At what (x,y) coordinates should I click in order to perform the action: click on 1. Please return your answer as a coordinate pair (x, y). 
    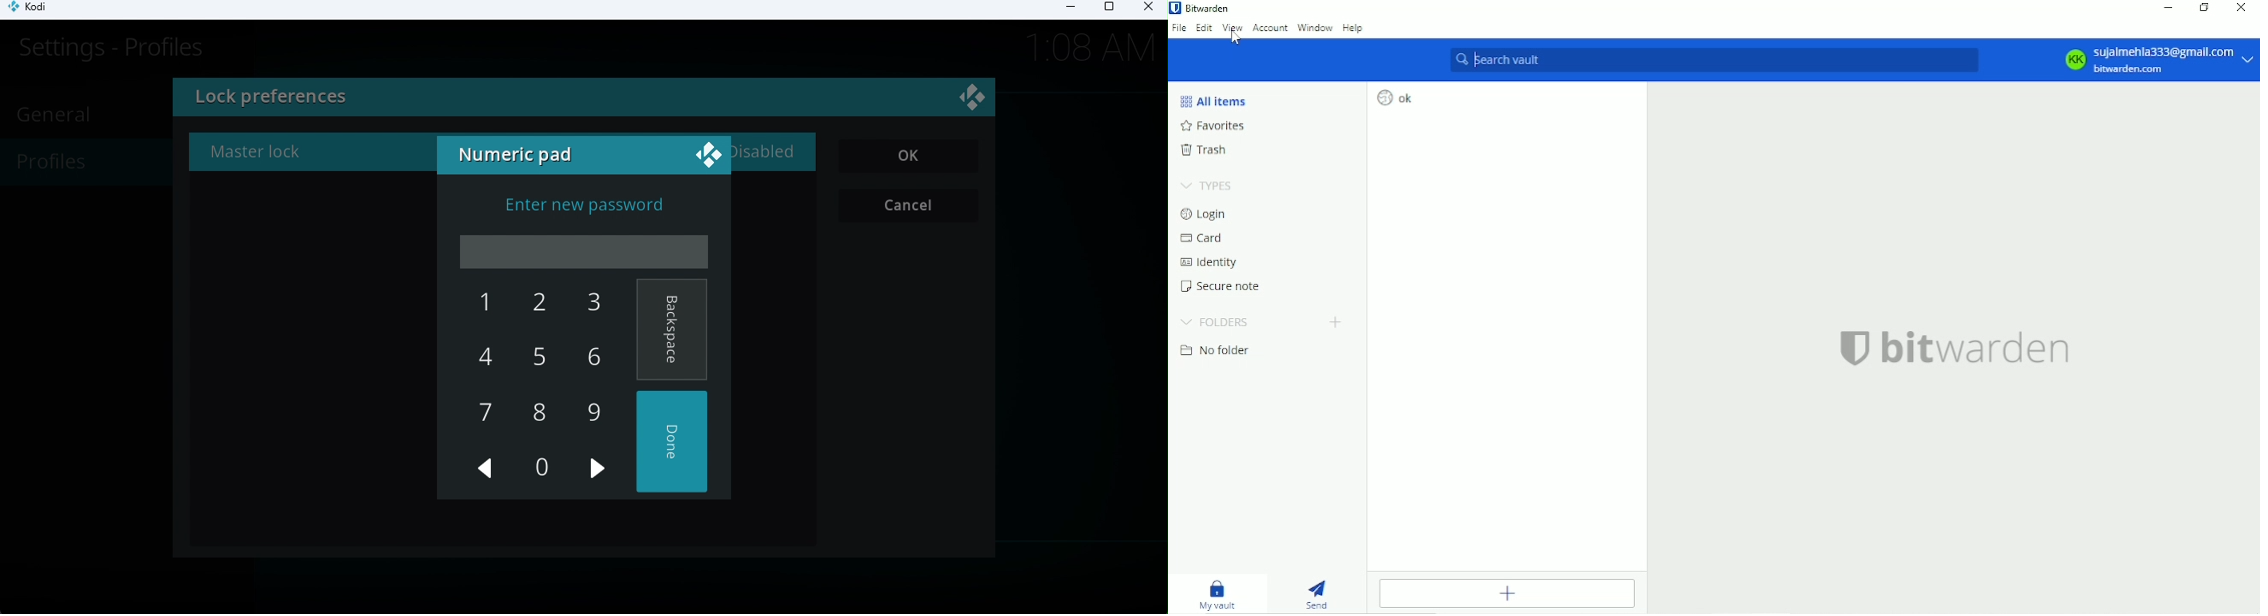
    Looking at the image, I should click on (478, 304).